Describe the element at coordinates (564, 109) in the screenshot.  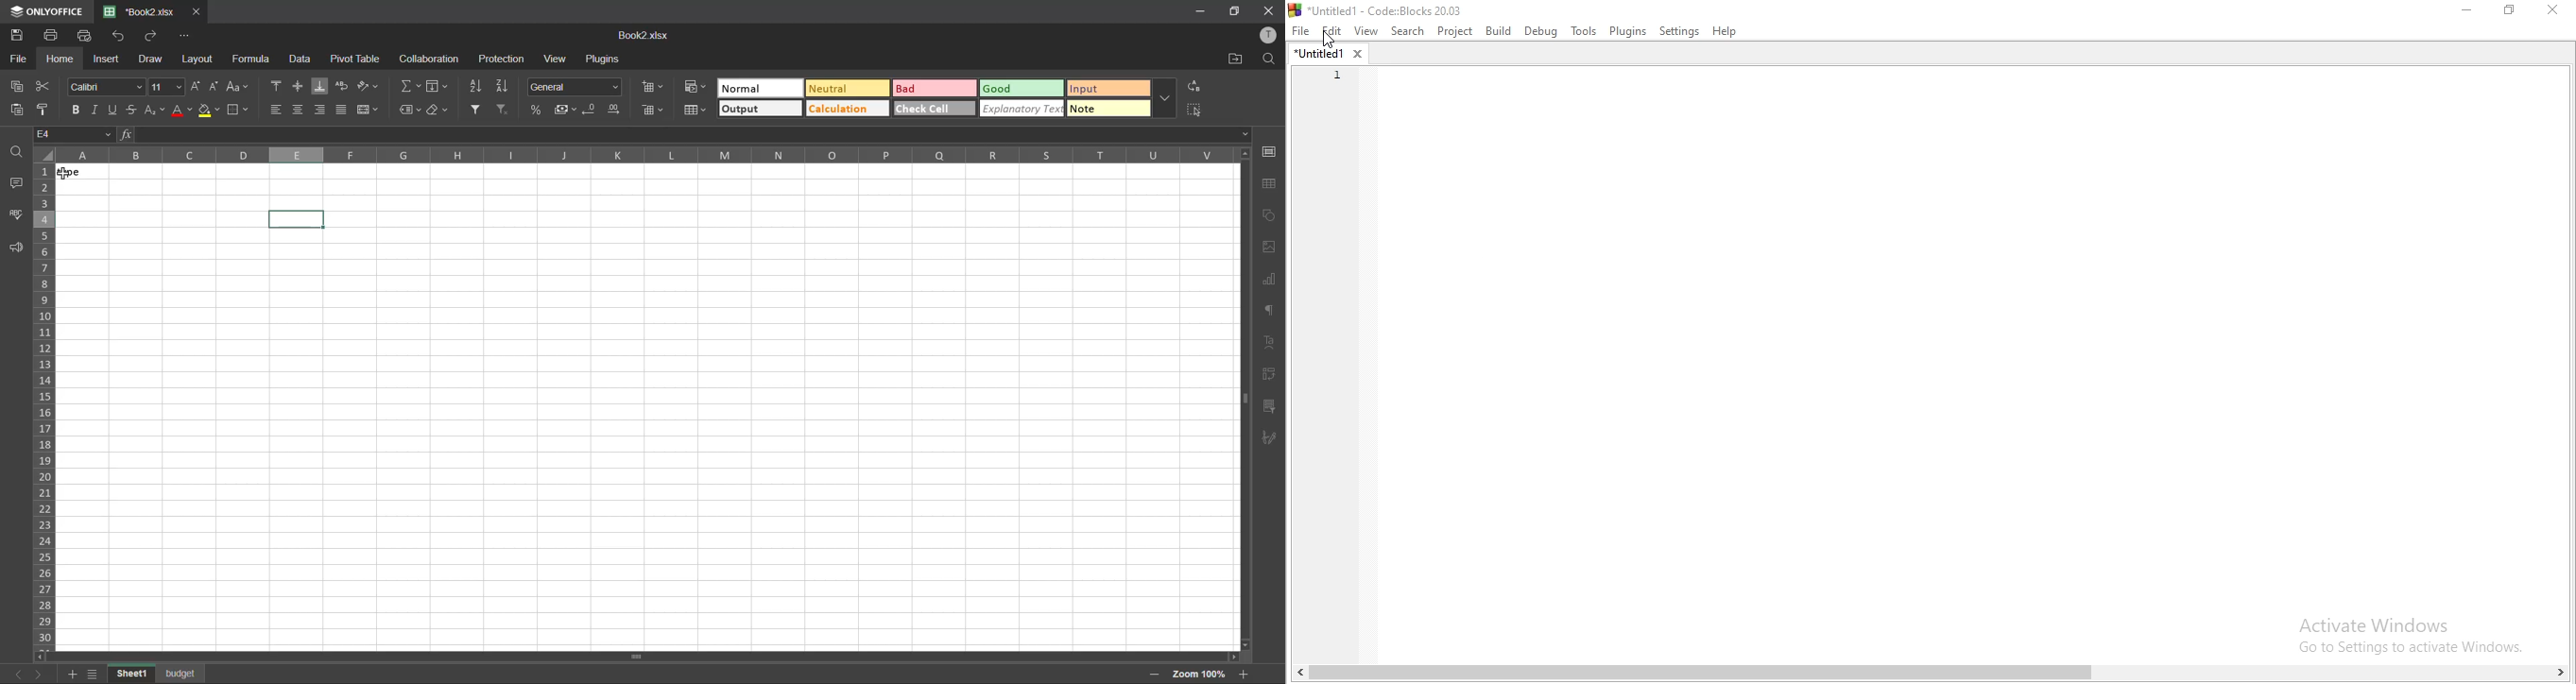
I see `accounting` at that location.